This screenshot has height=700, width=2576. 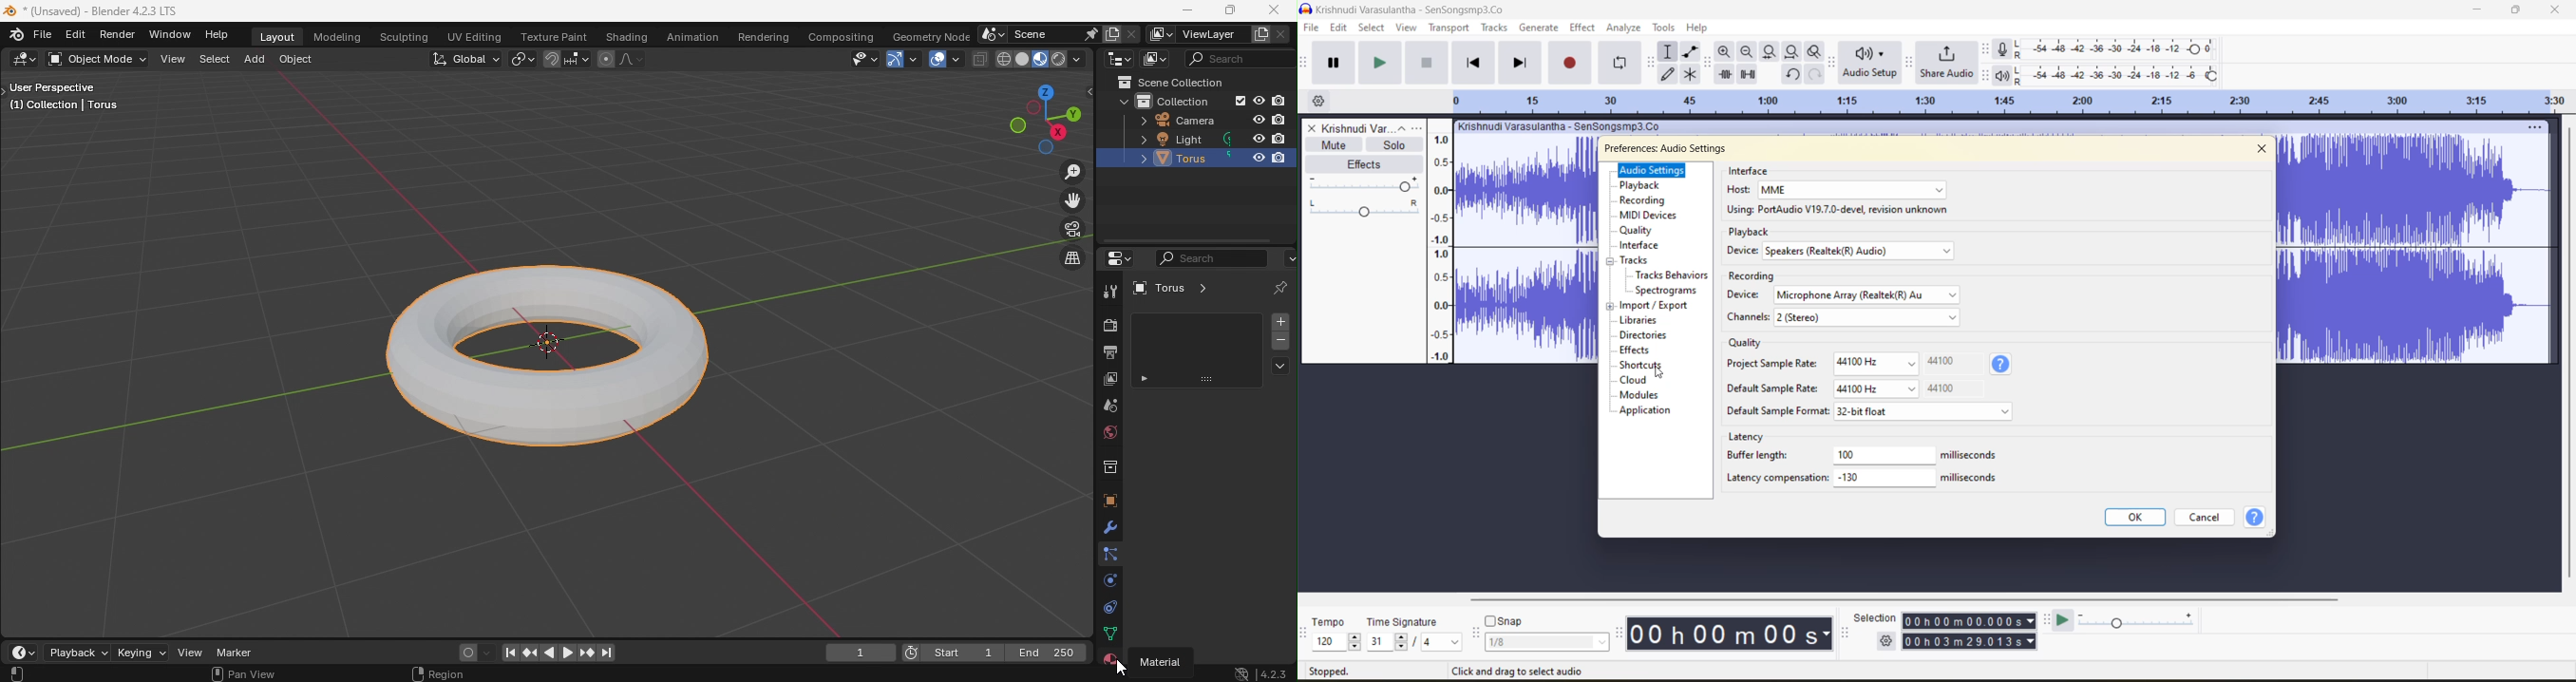 What do you see at coordinates (1381, 63) in the screenshot?
I see `play` at bounding box center [1381, 63].